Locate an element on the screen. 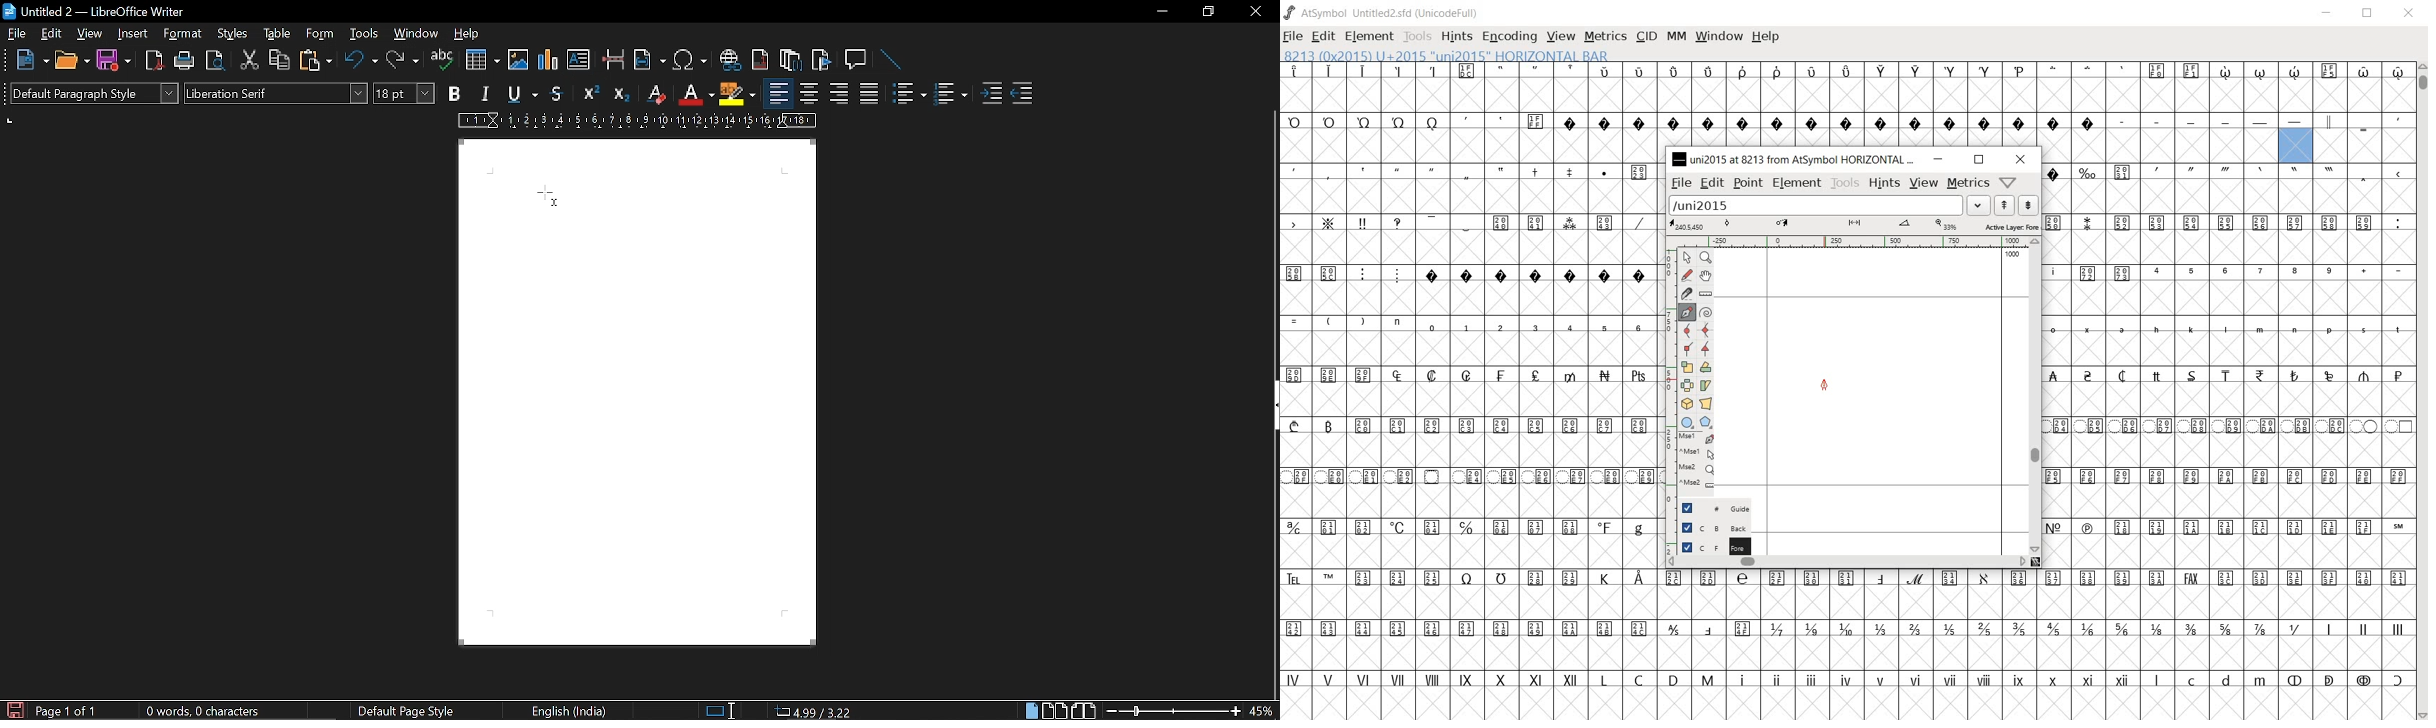 The width and height of the screenshot is (2436, 728). 4.99/3.22 is located at coordinates (813, 710).